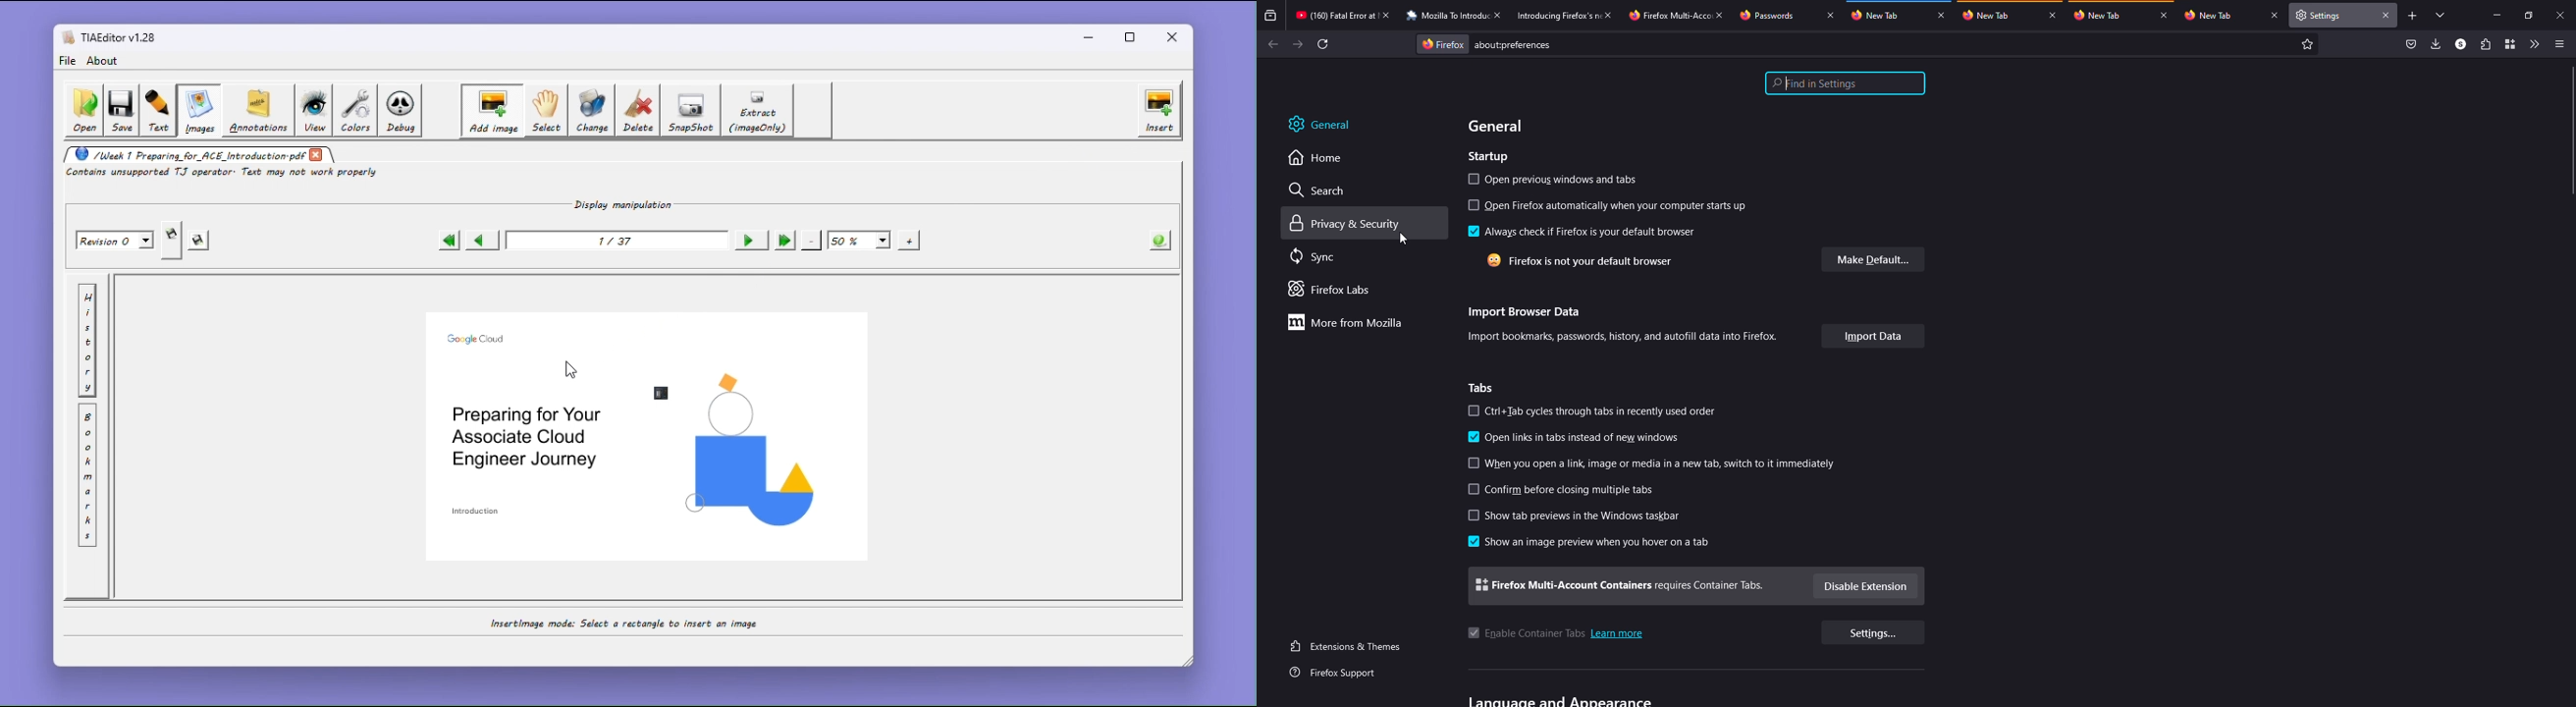 This screenshot has height=728, width=2576. I want to click on themes, so click(1349, 646).